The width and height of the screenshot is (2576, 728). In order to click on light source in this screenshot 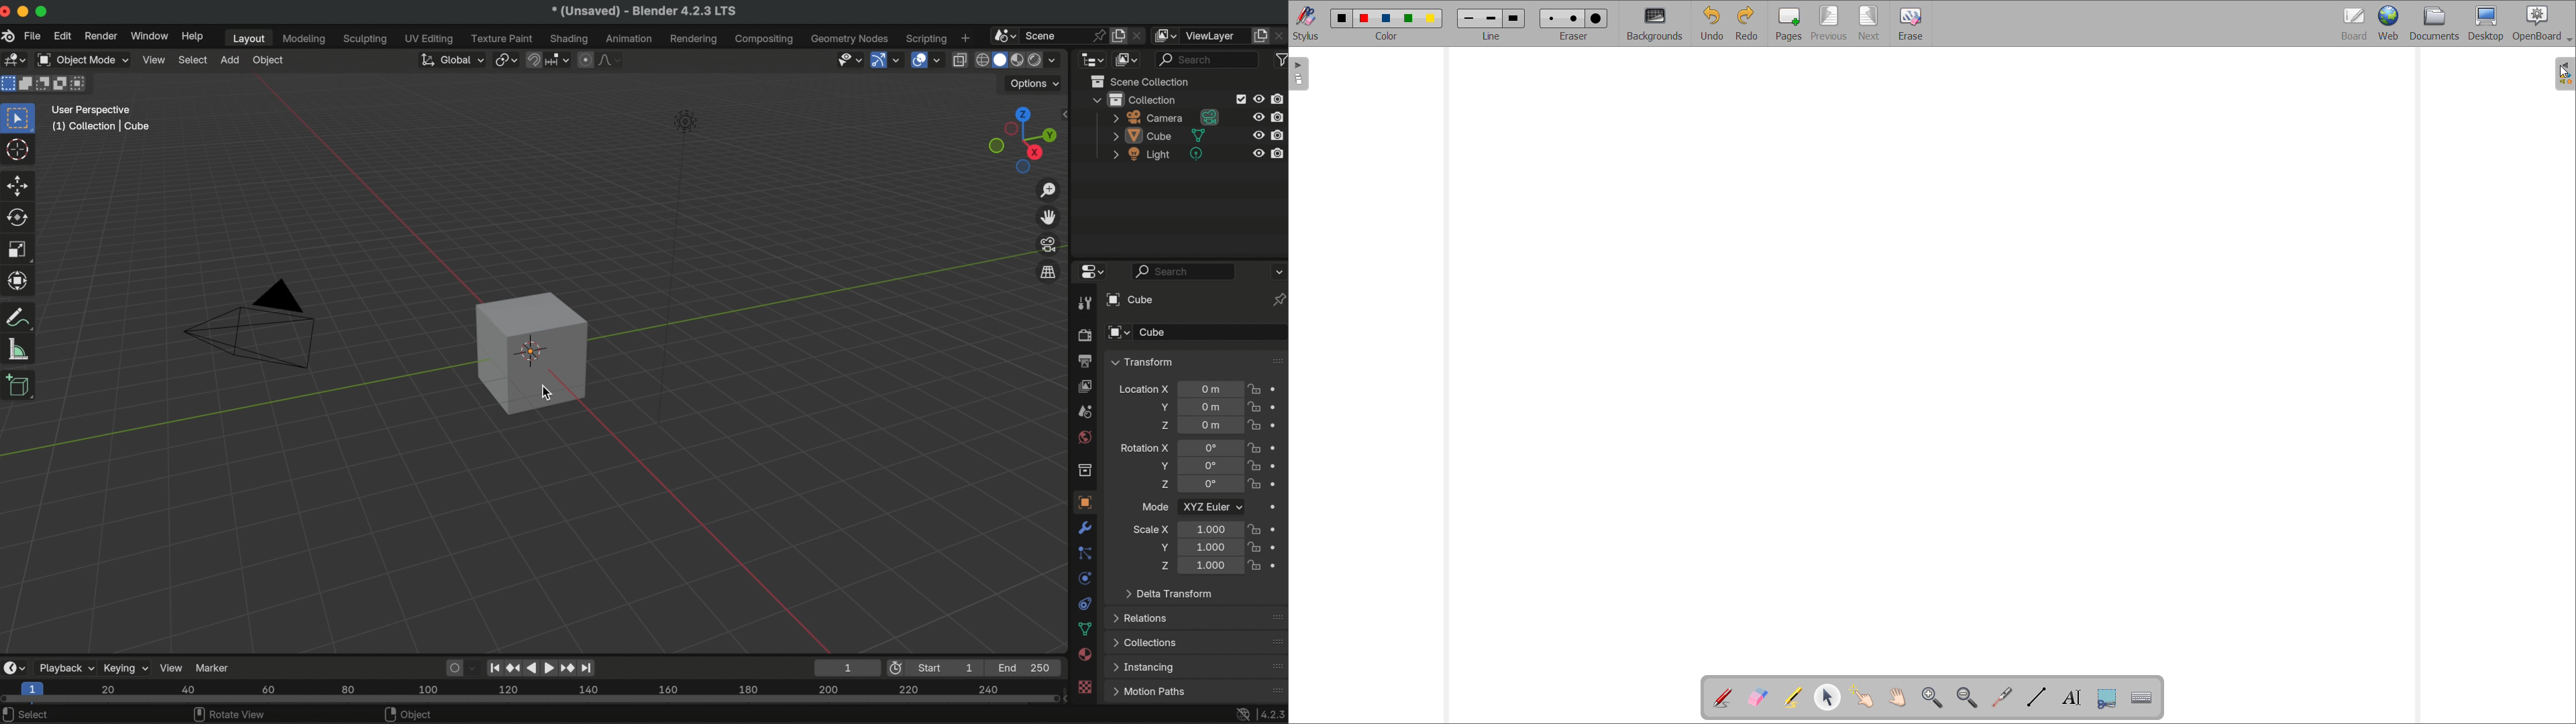, I will do `click(674, 265)`.